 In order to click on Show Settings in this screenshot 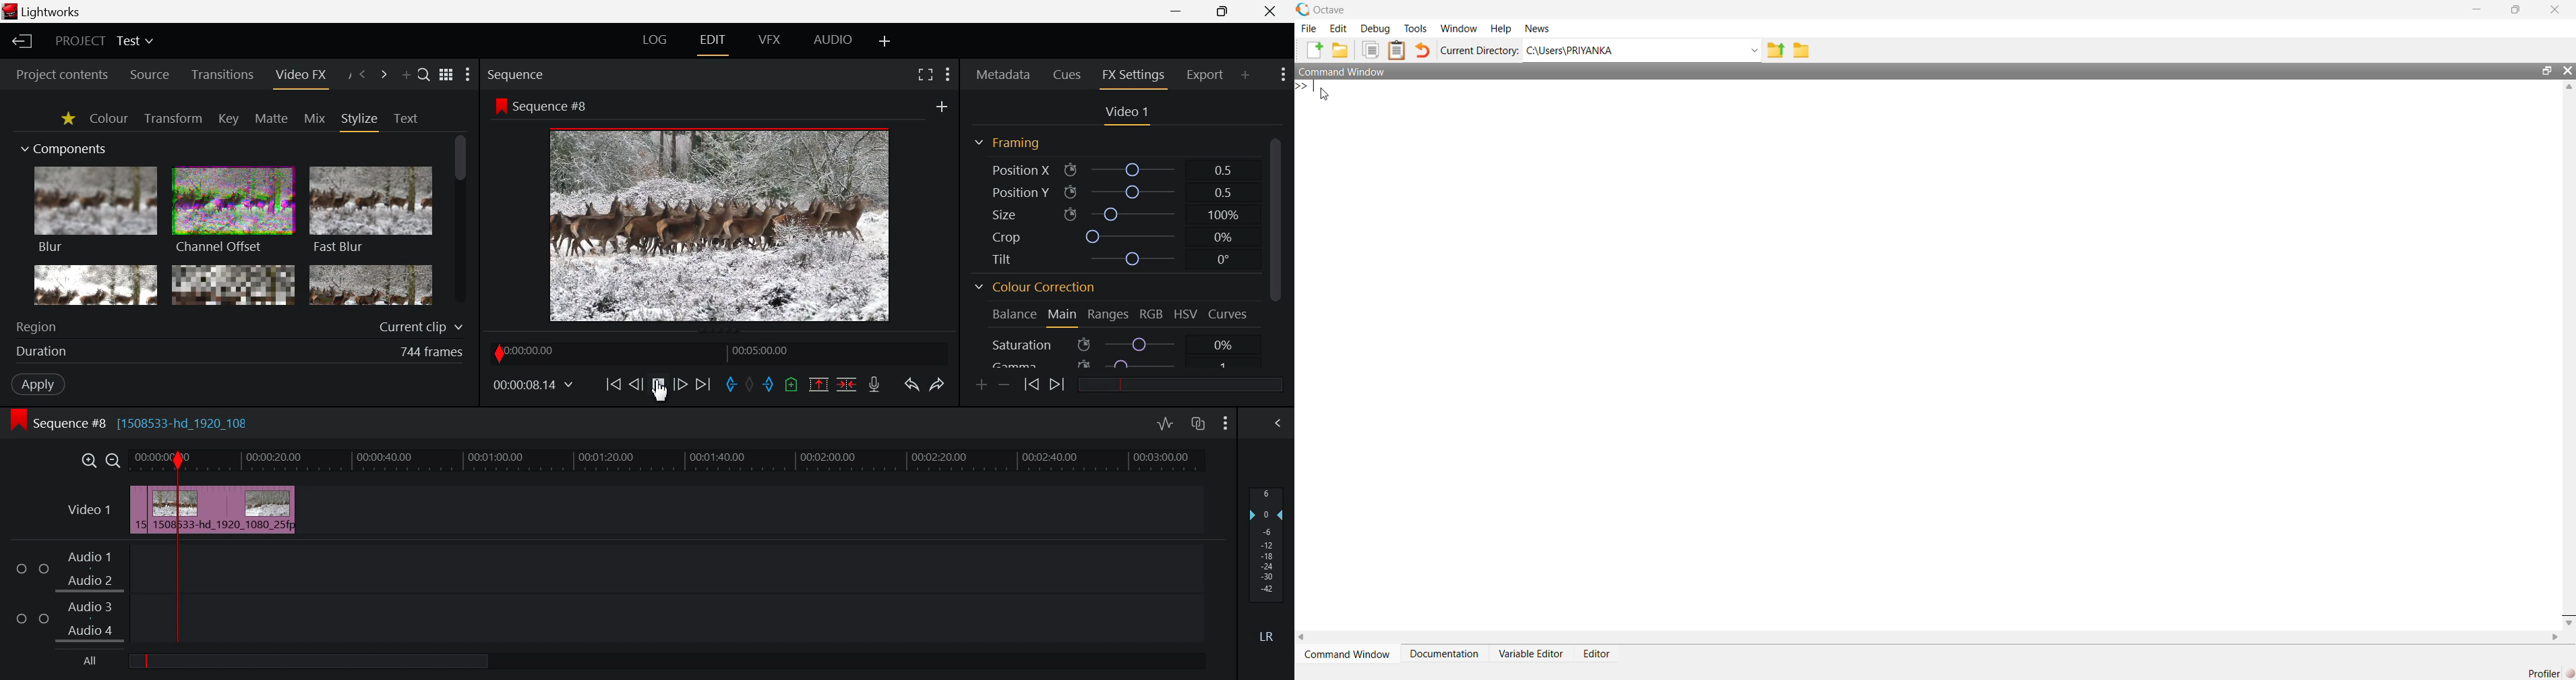, I will do `click(948, 77)`.